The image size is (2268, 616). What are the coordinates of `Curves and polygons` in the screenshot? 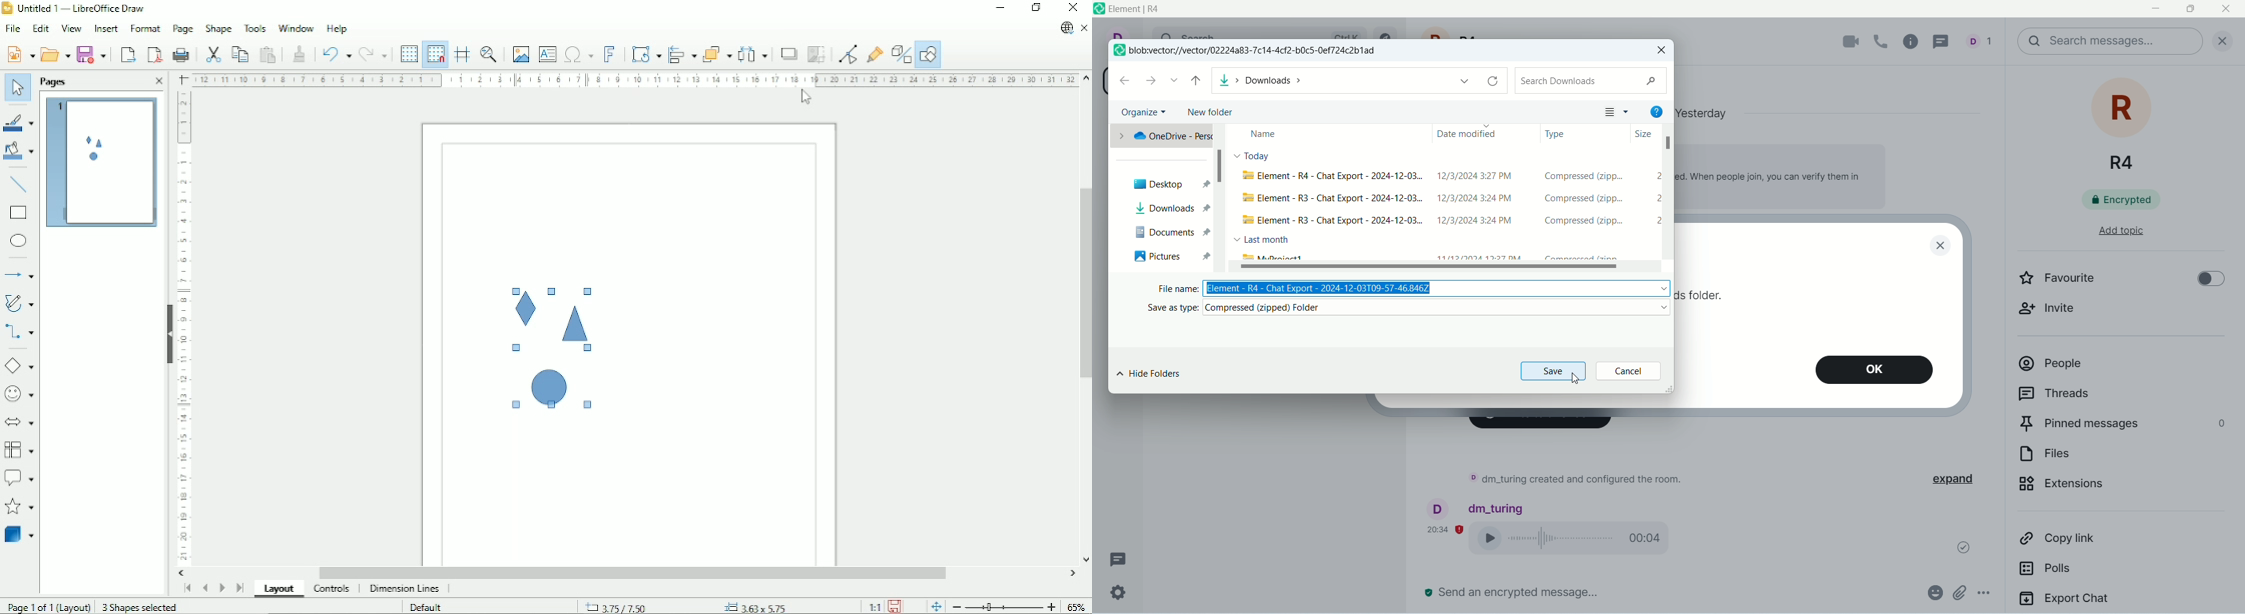 It's located at (19, 303).